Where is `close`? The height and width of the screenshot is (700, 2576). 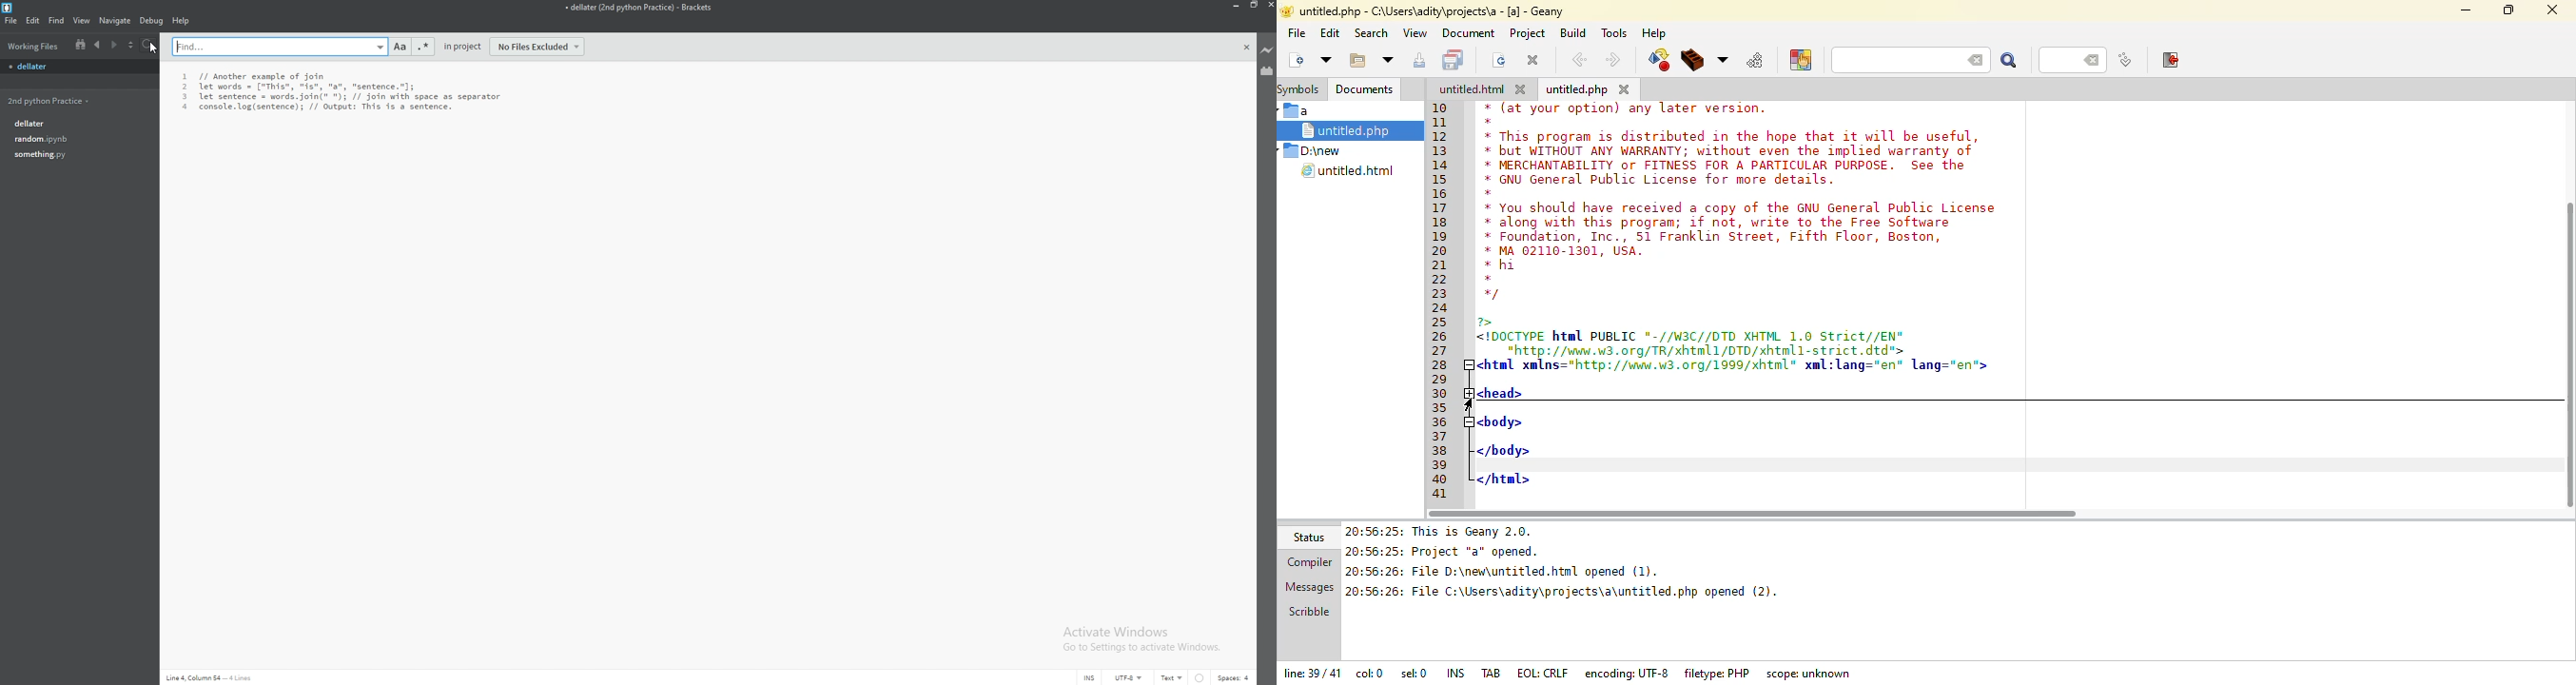 close is located at coordinates (2551, 10).